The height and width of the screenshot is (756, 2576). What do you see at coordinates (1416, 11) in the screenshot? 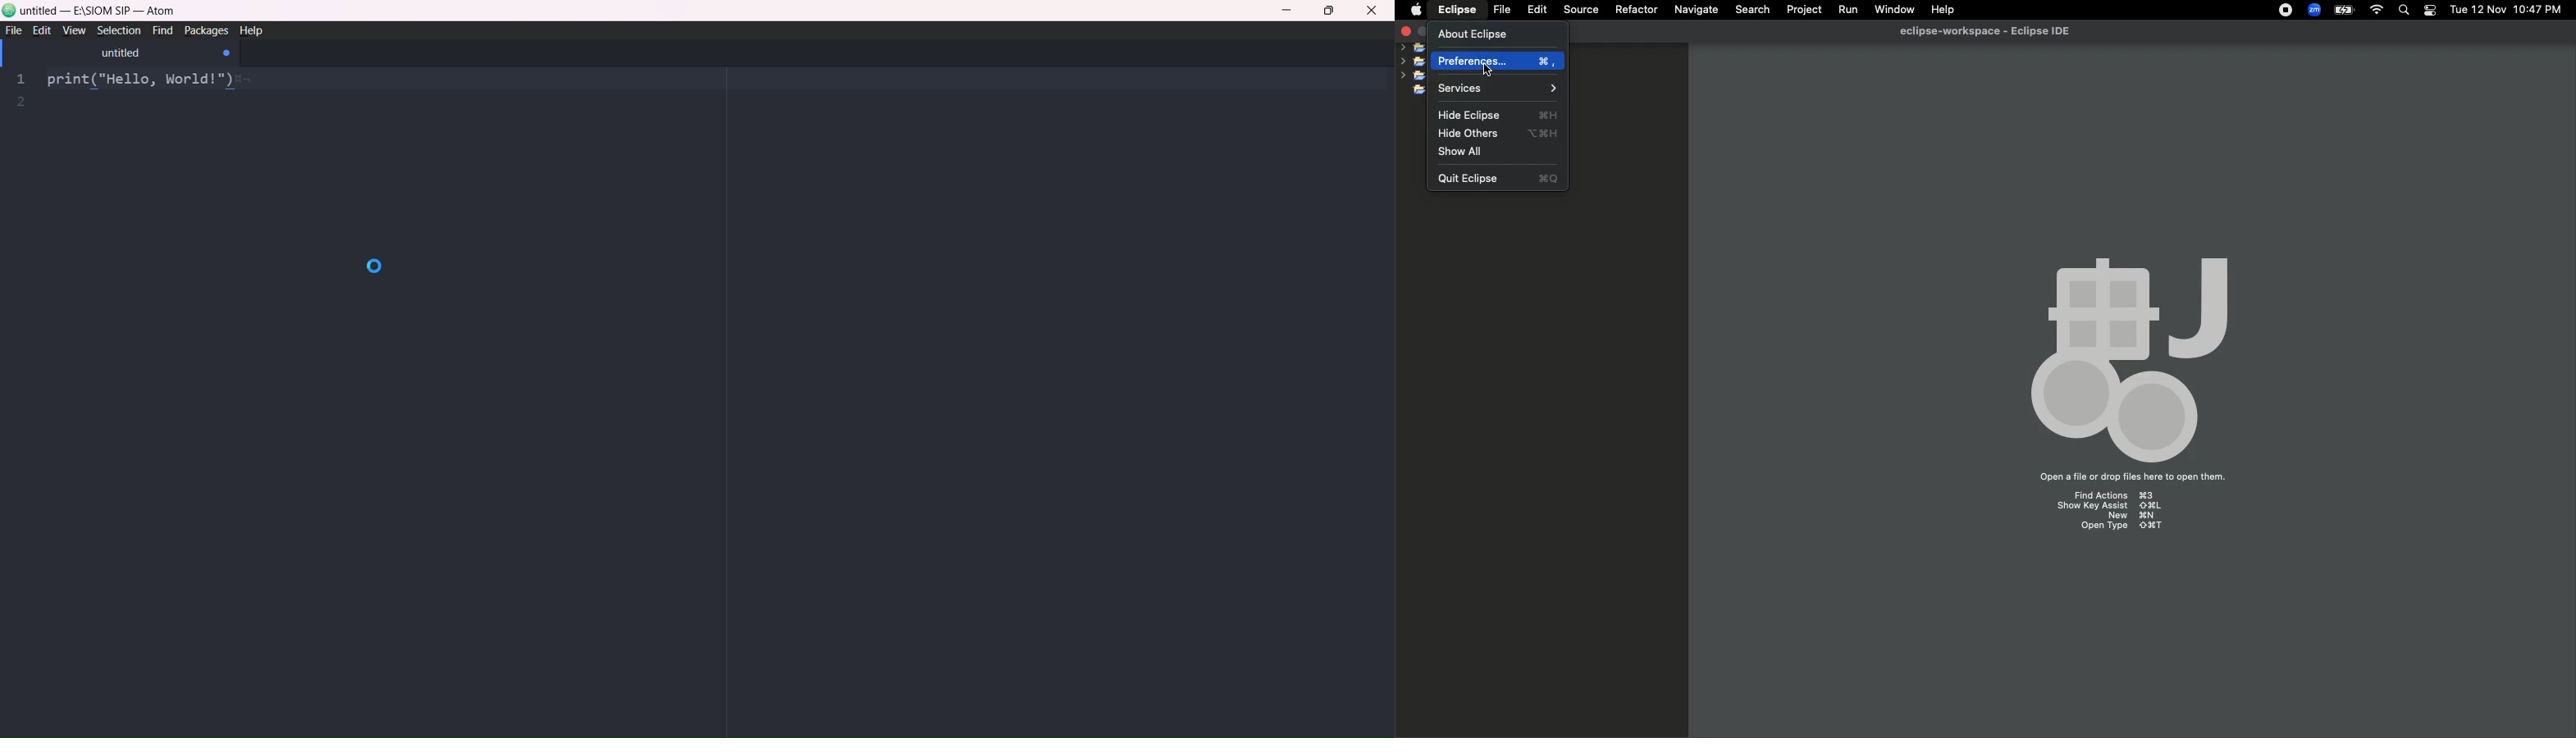
I see `Apple logo` at bounding box center [1416, 11].